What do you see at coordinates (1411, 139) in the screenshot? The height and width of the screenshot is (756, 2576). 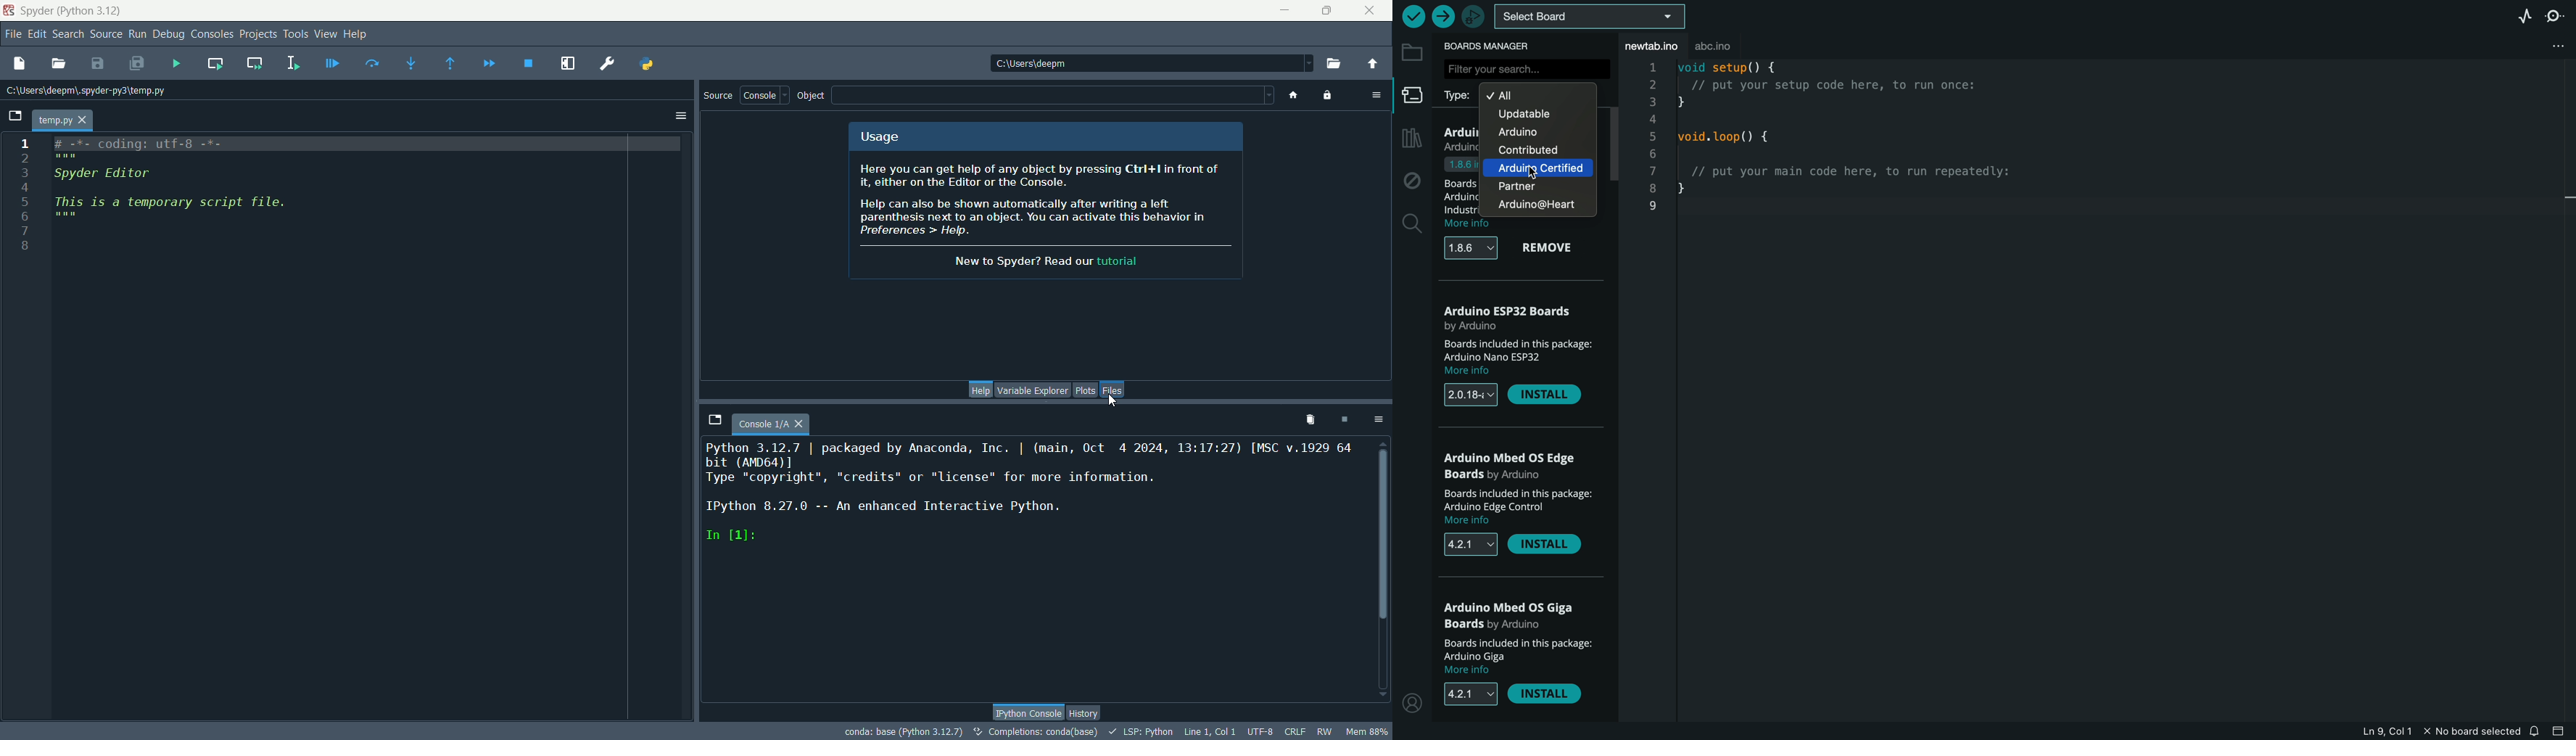 I see `library manager` at bounding box center [1411, 139].